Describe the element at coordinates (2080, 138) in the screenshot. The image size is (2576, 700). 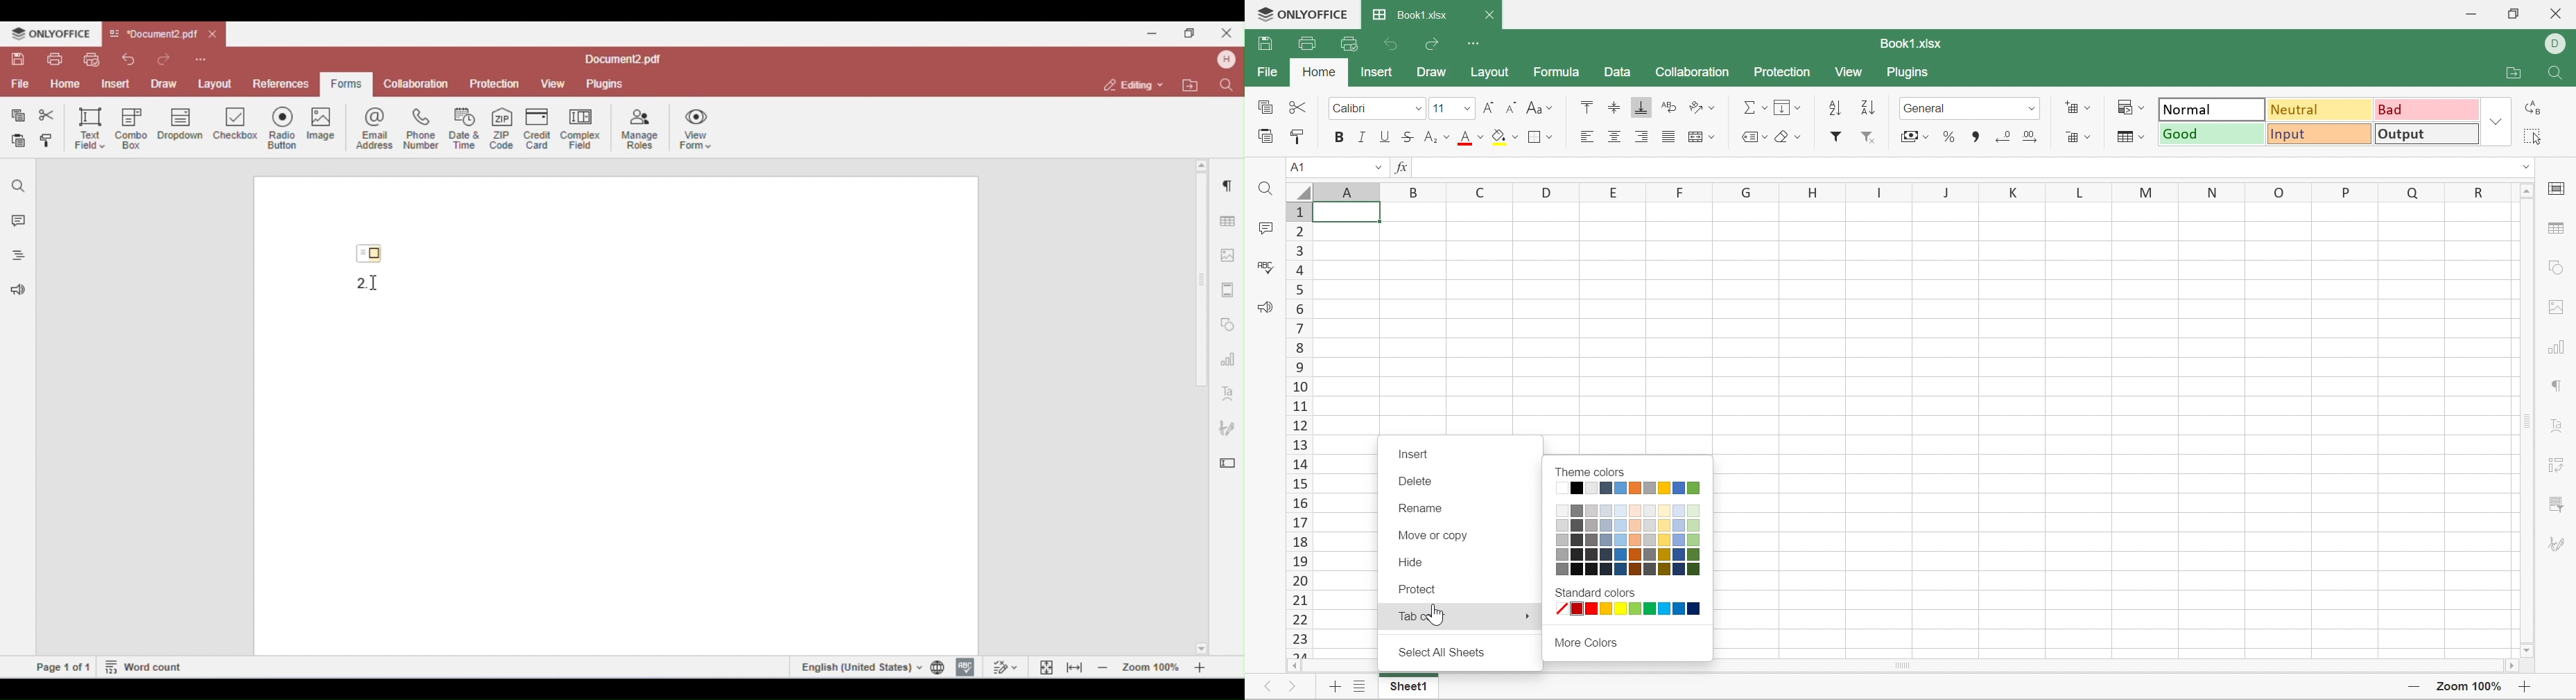
I see `Delete cell` at that location.